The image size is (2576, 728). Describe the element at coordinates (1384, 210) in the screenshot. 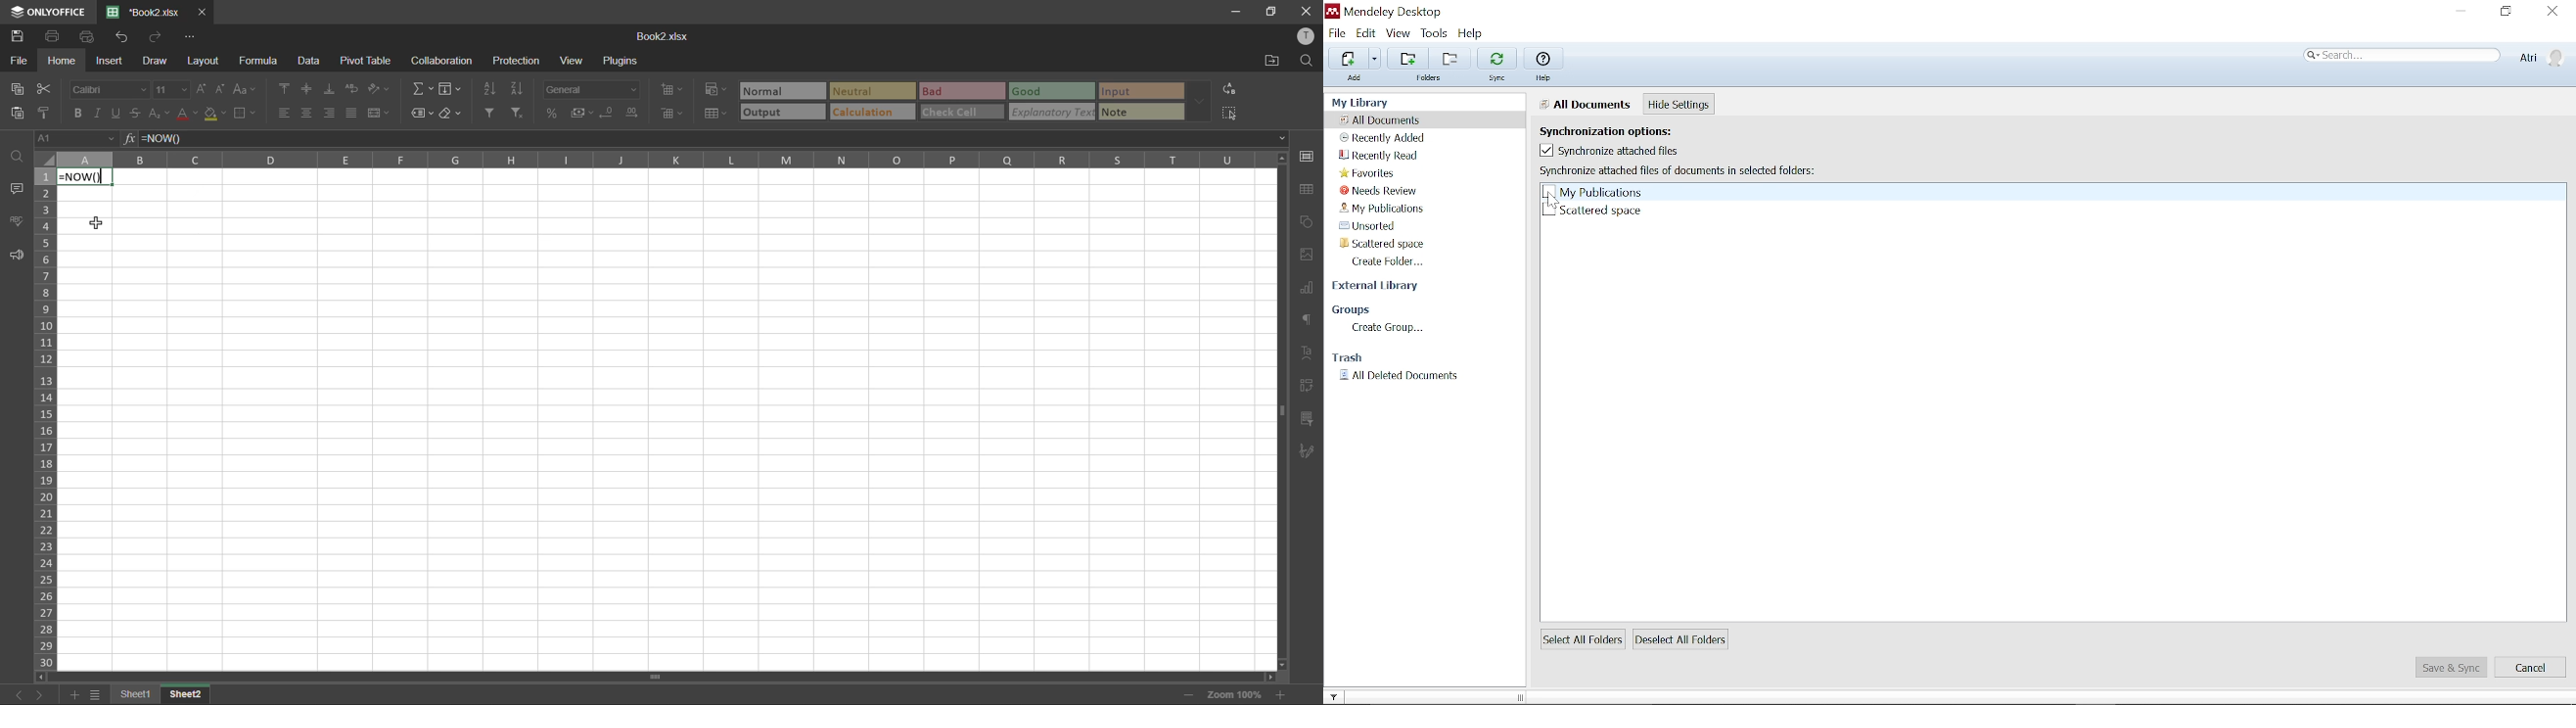

I see `My publication` at that location.